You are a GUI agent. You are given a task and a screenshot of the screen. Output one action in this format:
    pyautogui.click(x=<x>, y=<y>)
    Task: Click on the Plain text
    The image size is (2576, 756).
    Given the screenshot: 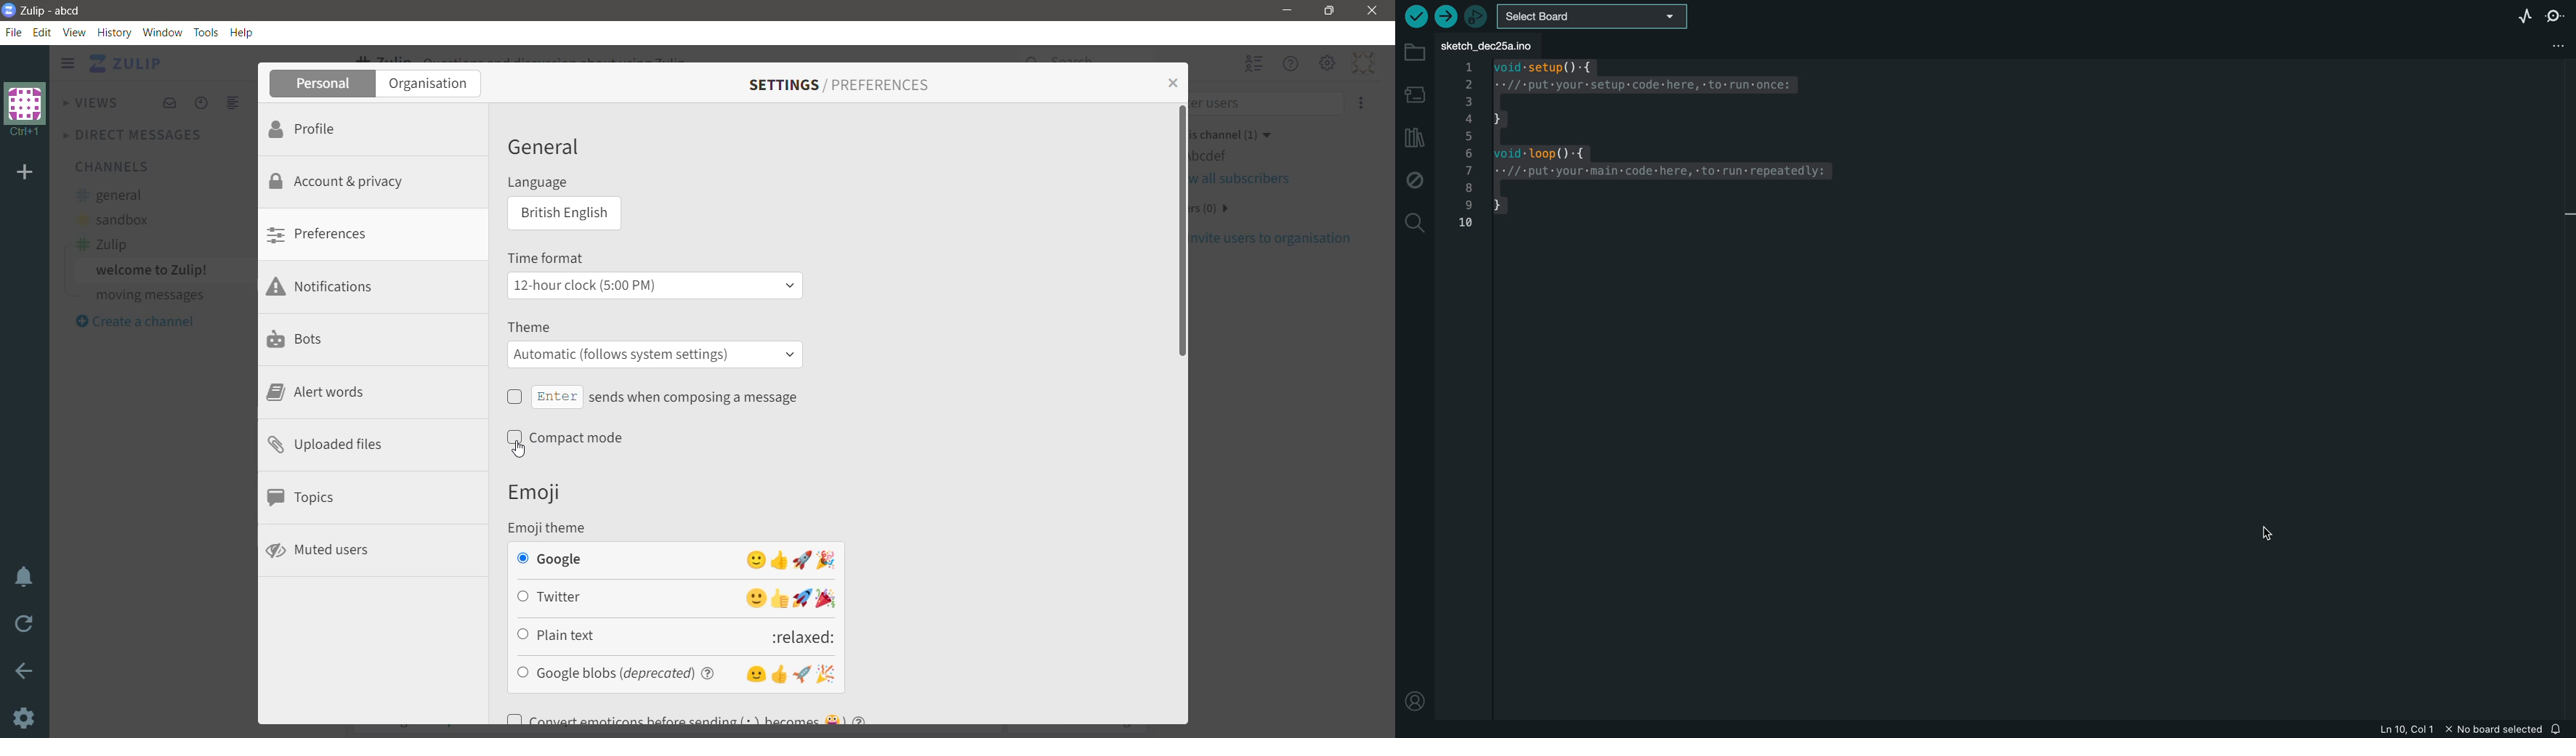 What is the action you would take?
    pyautogui.click(x=678, y=635)
    